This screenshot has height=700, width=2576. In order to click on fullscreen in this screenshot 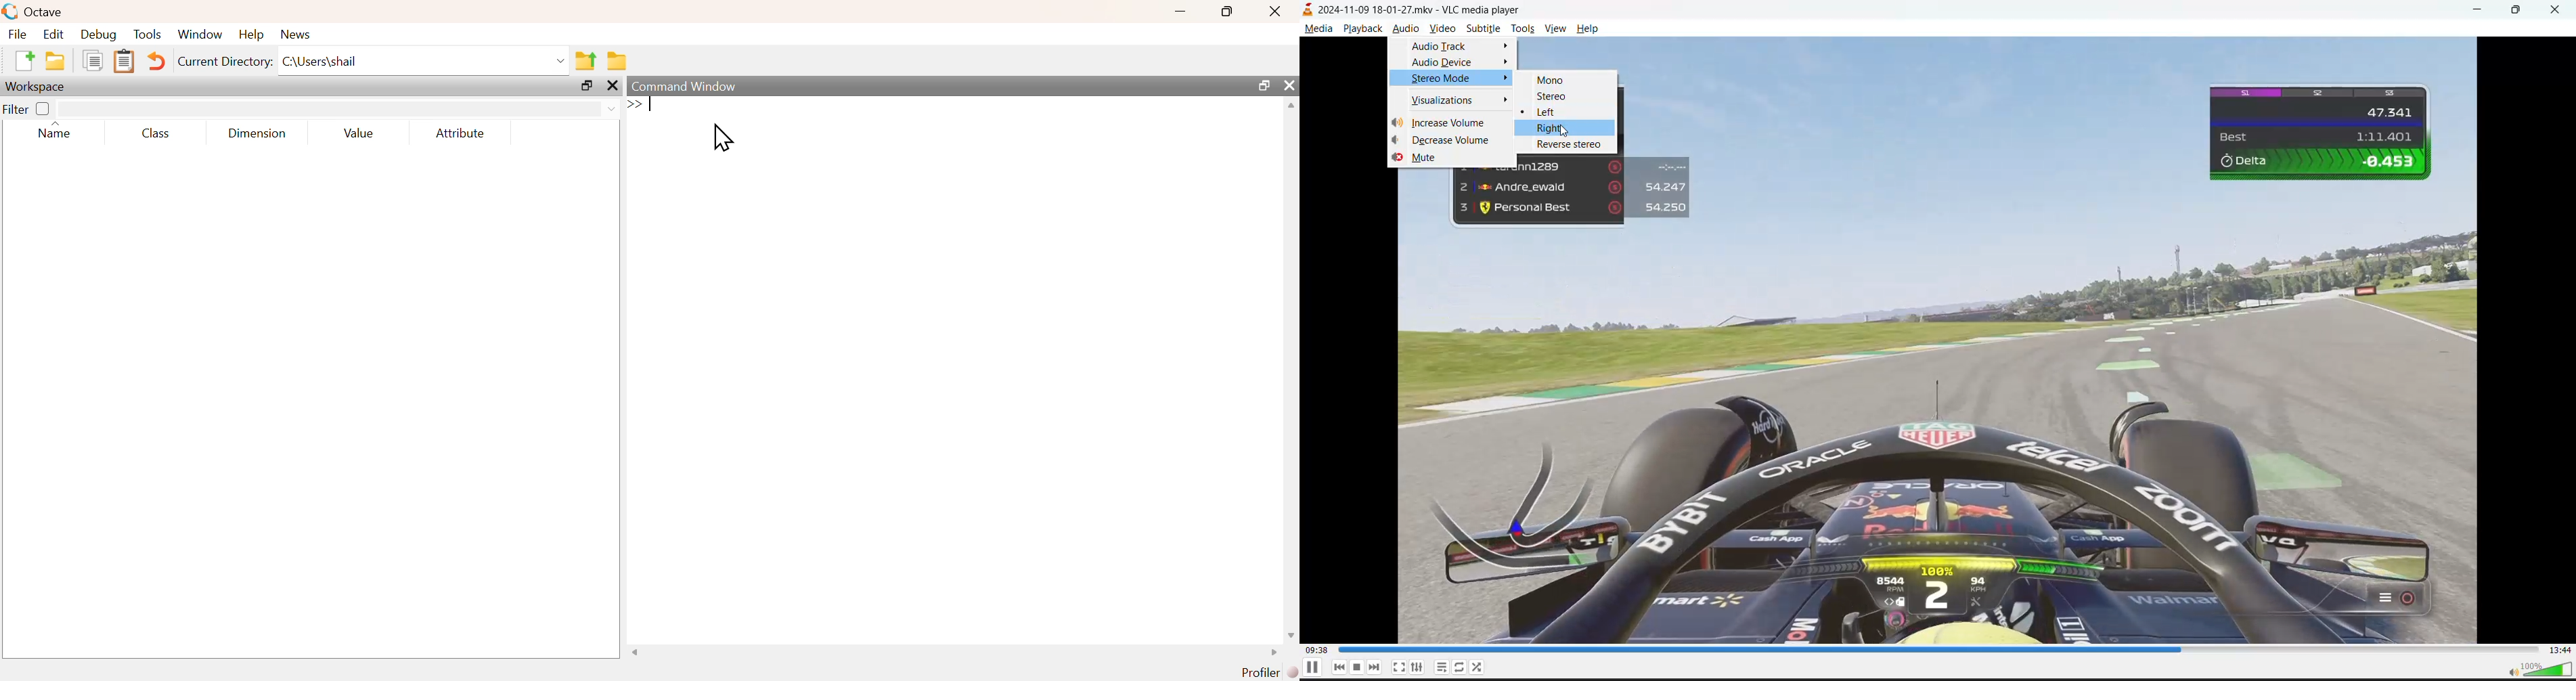, I will do `click(1399, 666)`.